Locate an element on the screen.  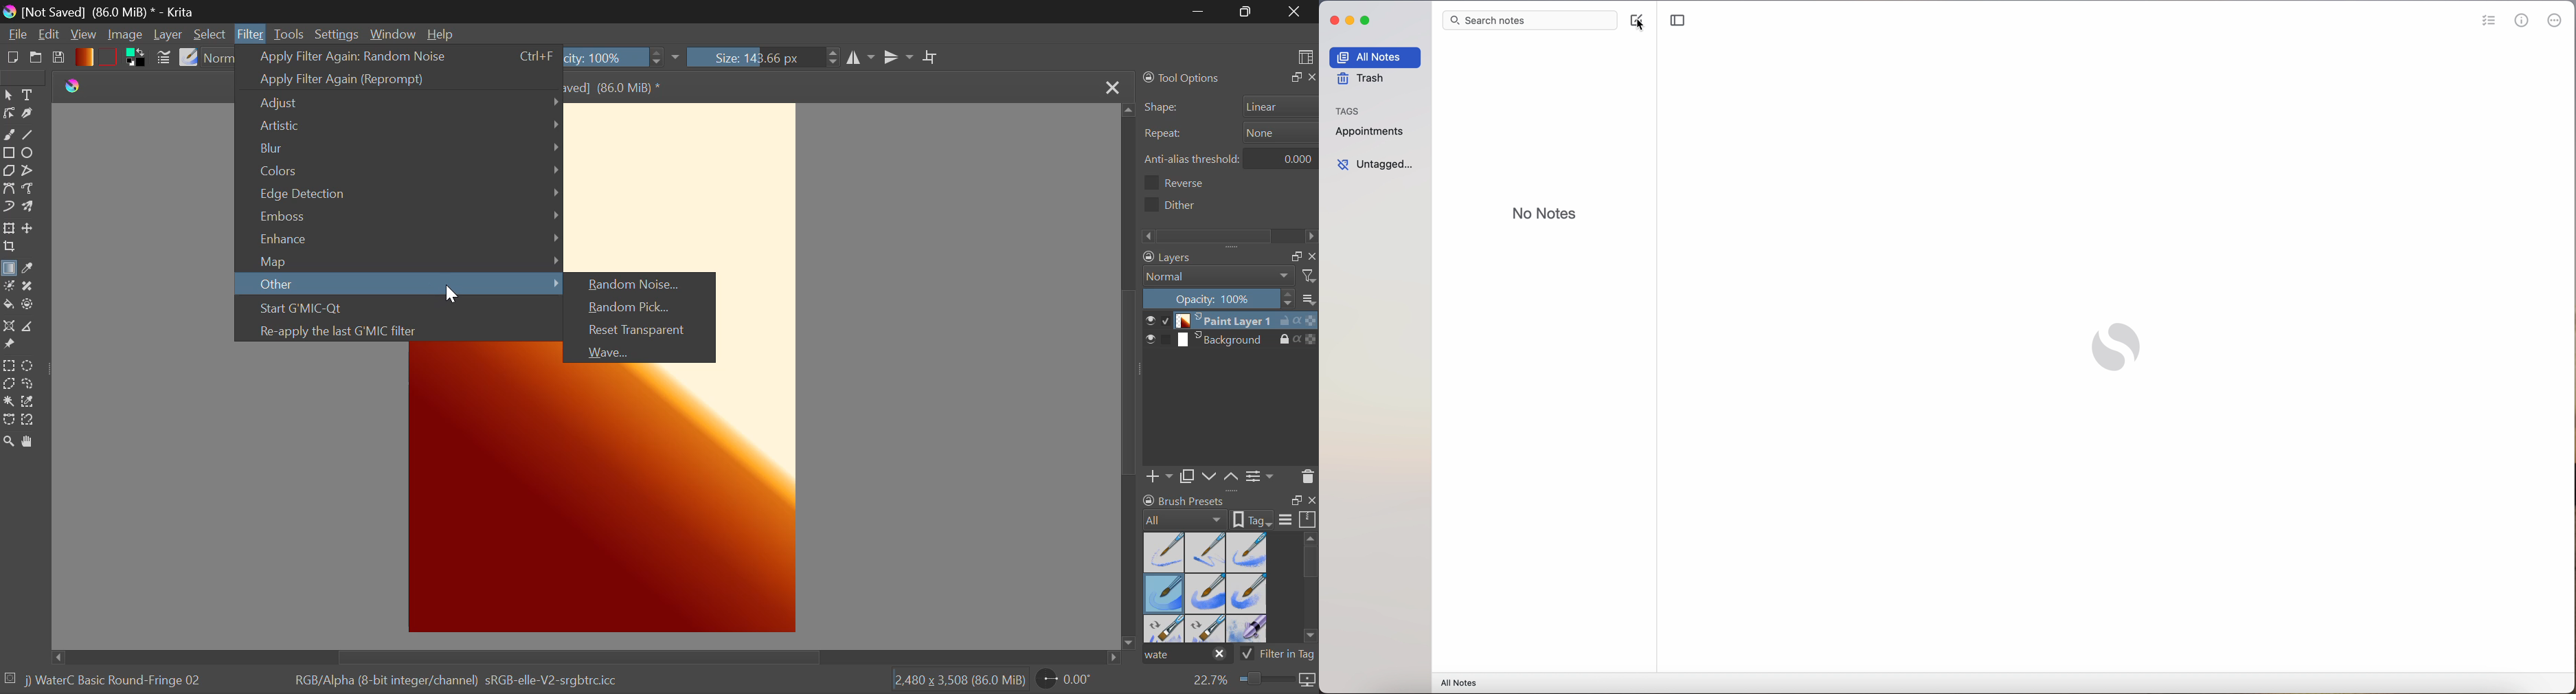
paint layer 1 is located at coordinates (1228, 321).